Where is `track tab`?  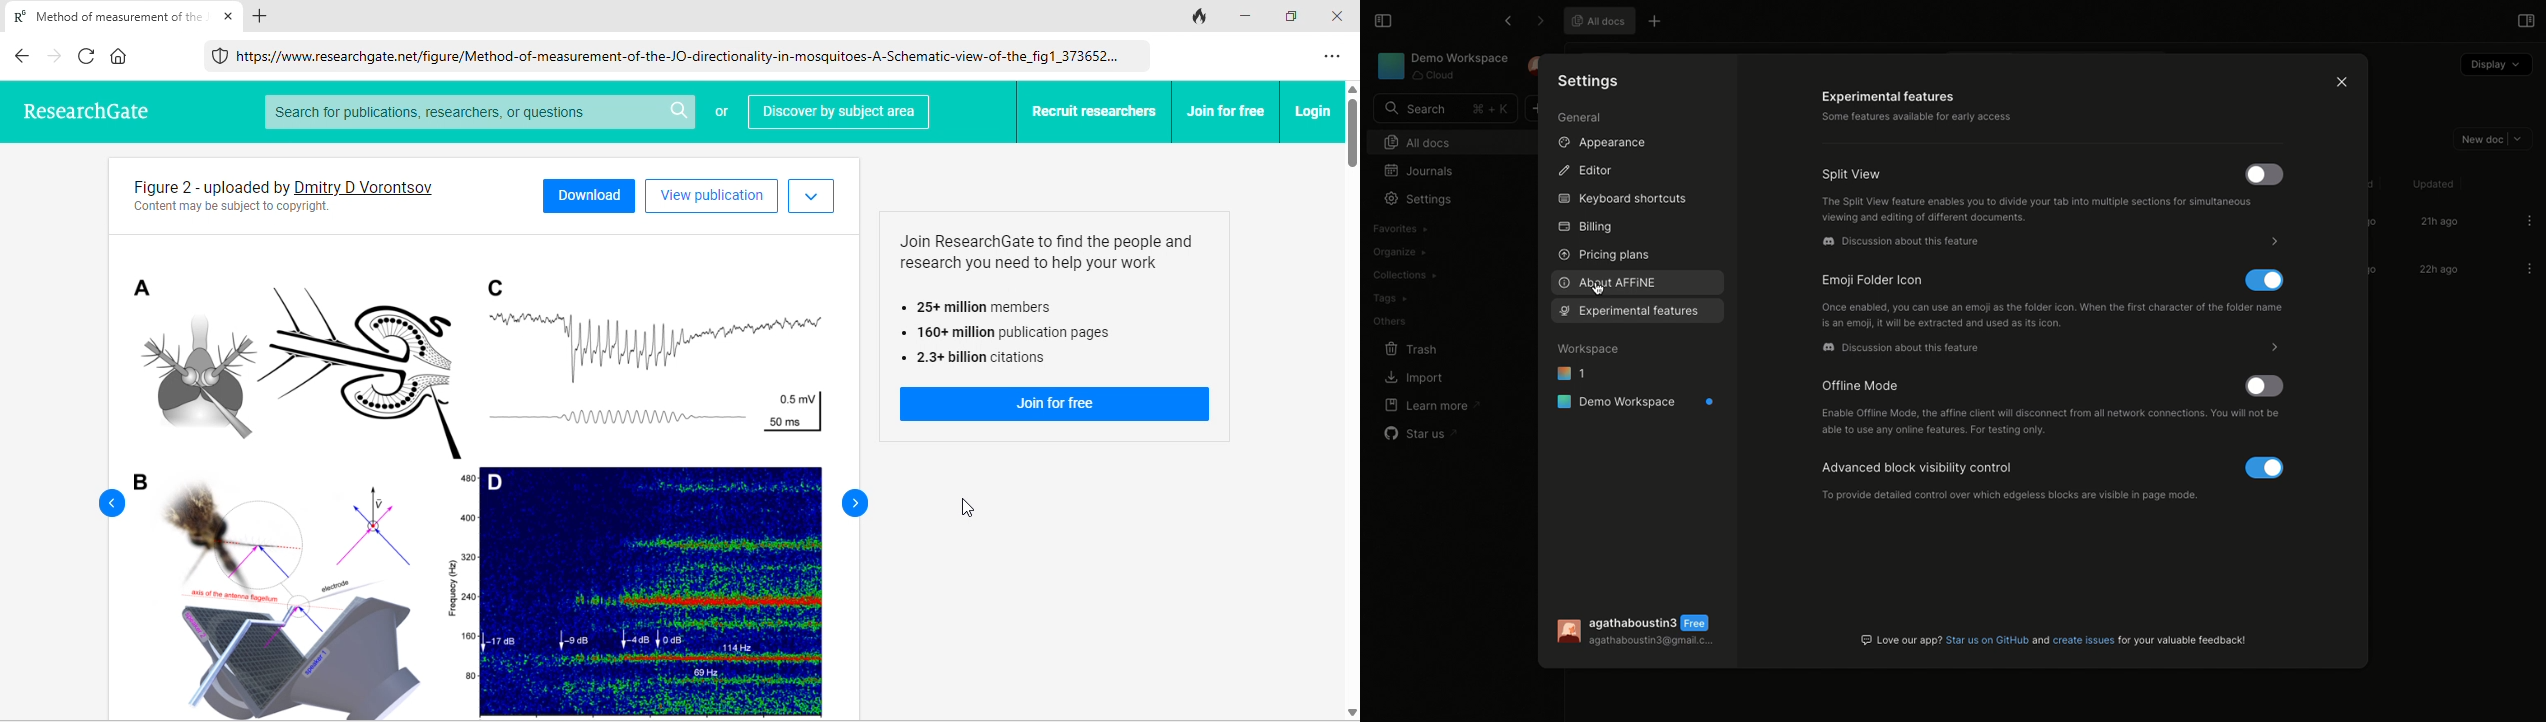 track tab is located at coordinates (1199, 15).